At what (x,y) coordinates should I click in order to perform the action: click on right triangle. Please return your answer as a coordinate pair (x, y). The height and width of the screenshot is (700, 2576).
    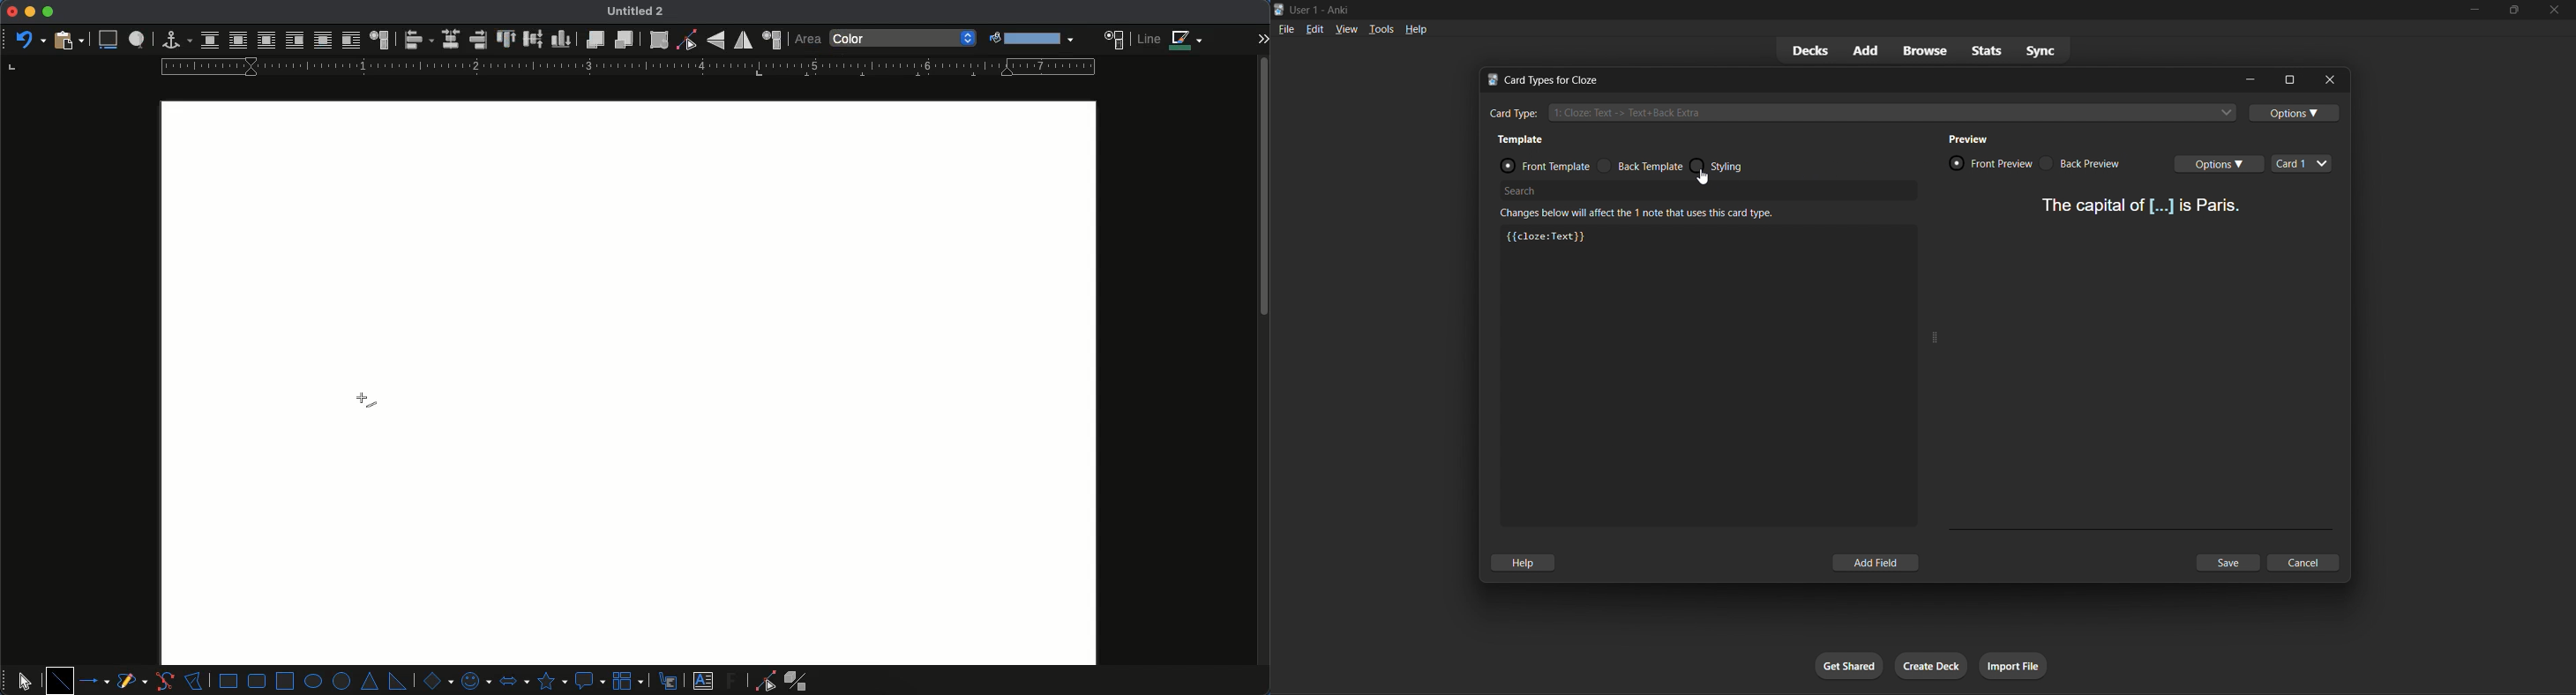
    Looking at the image, I should click on (397, 680).